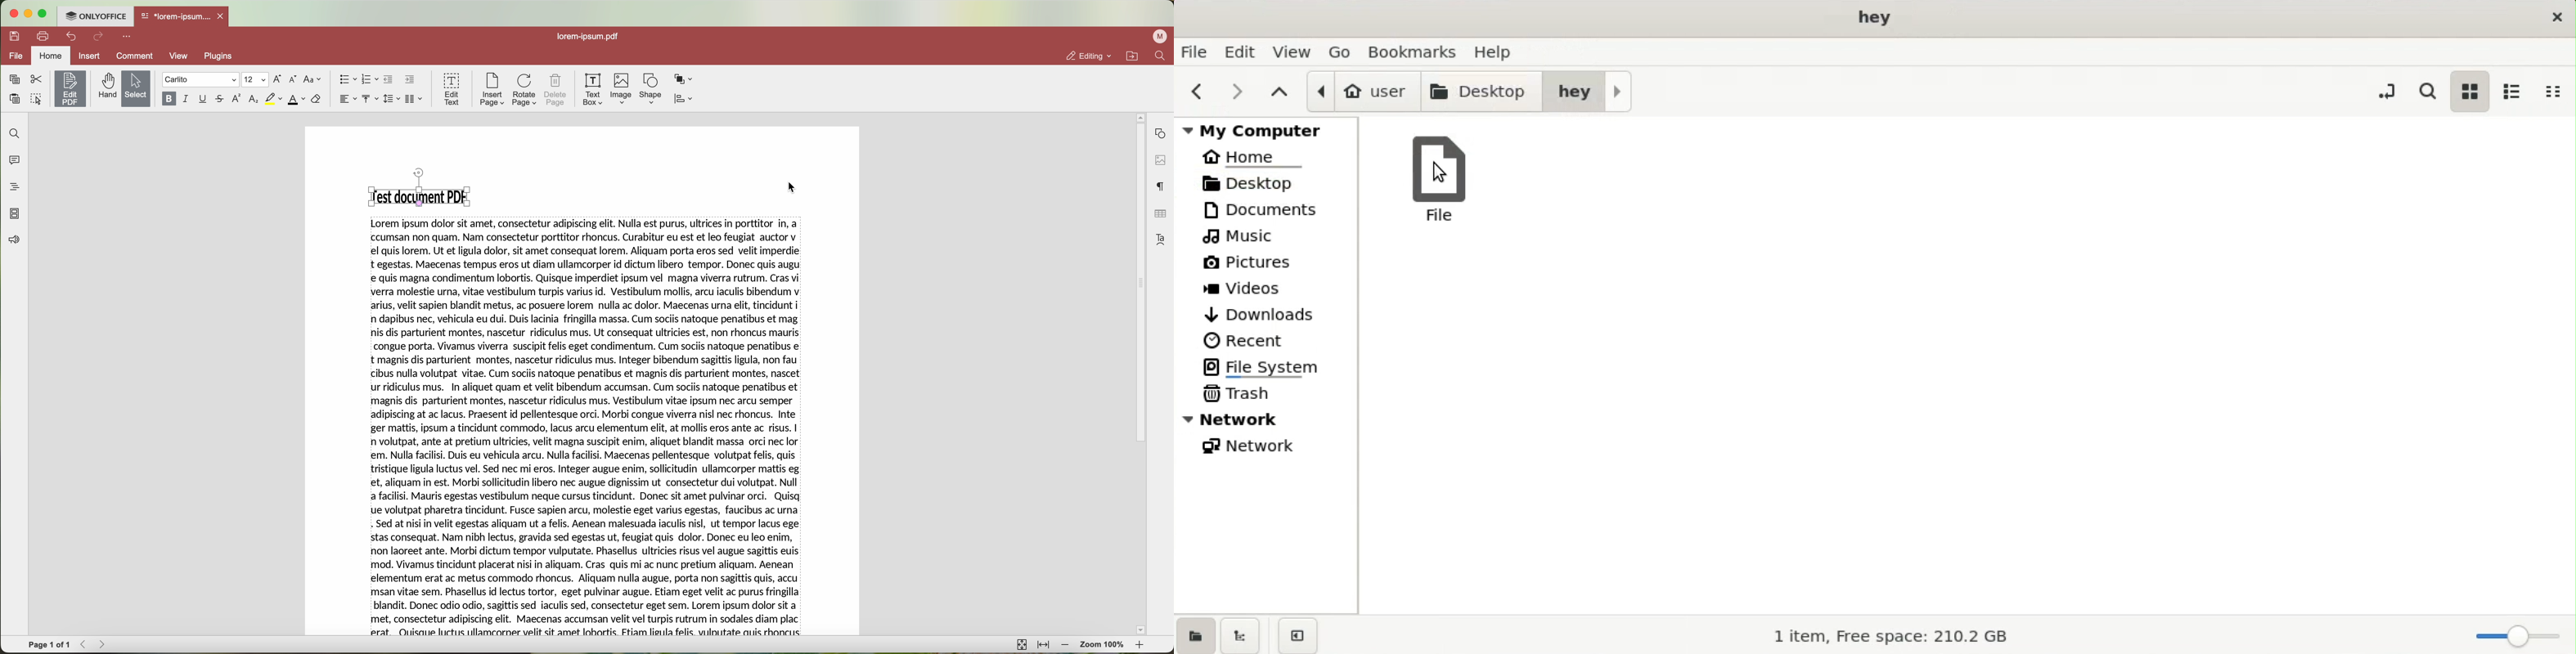  What do you see at coordinates (17, 56) in the screenshot?
I see `file` at bounding box center [17, 56].